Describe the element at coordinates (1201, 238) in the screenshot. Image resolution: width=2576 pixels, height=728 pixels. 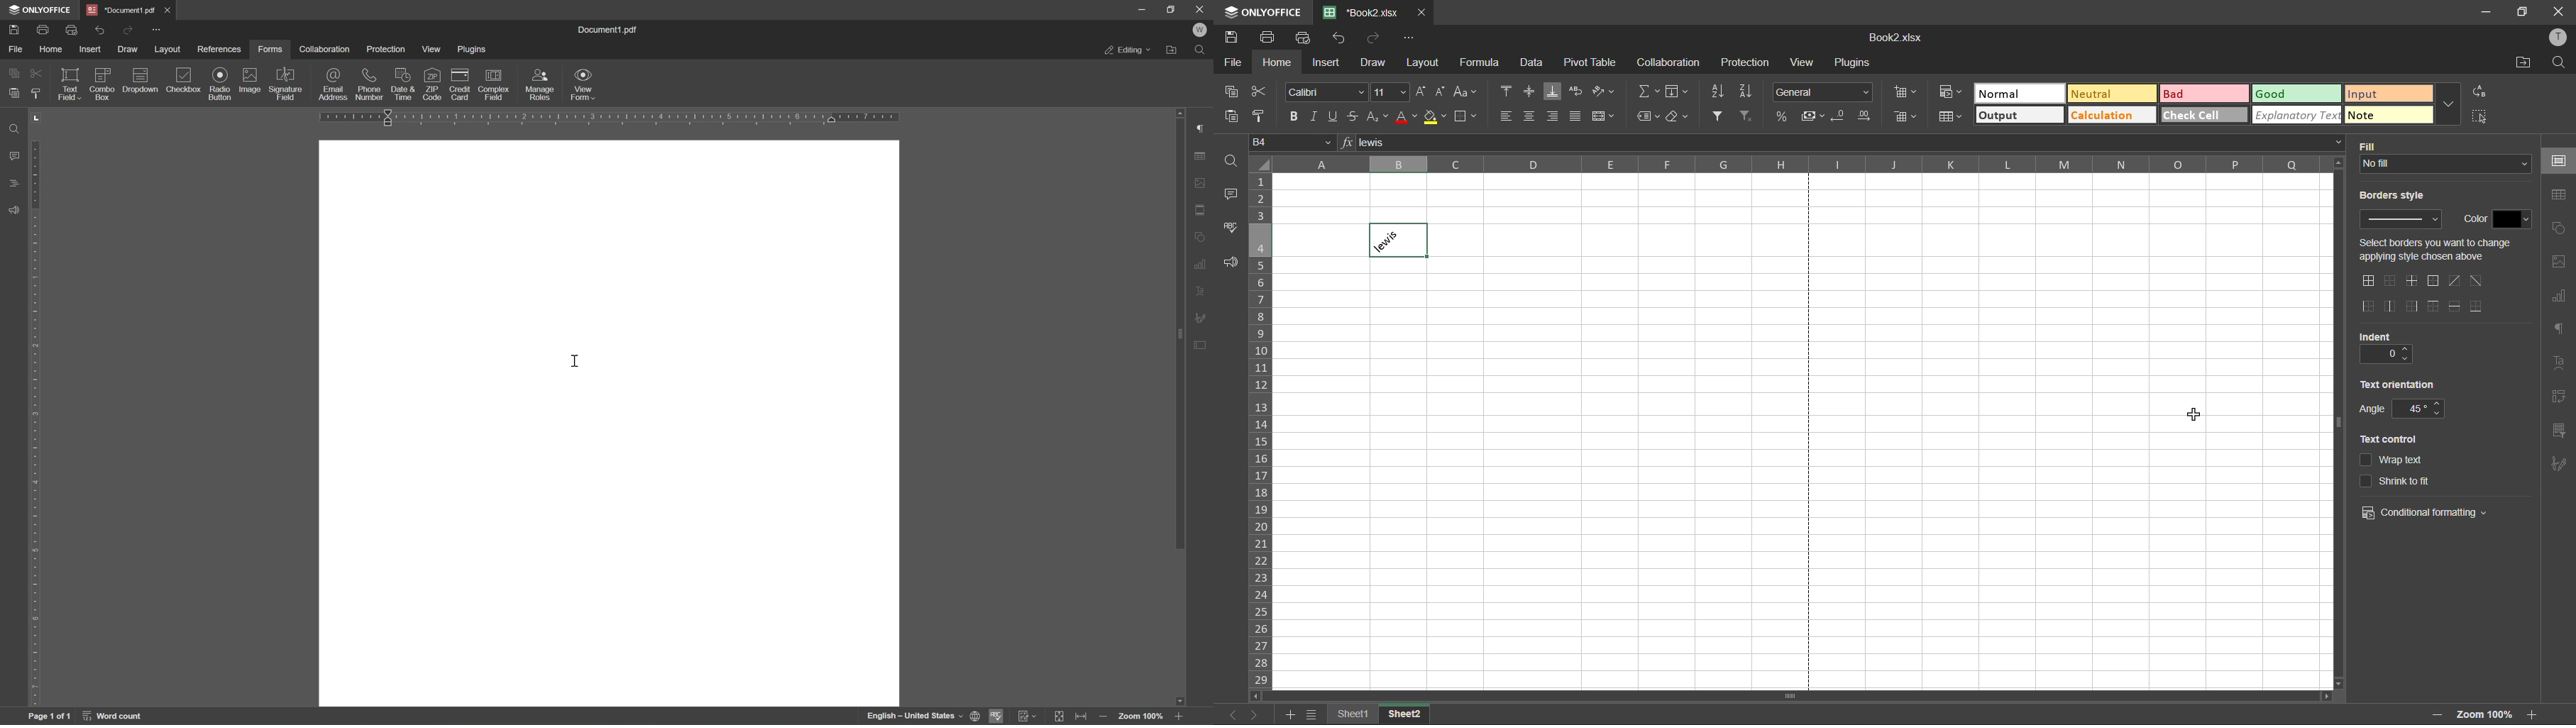
I see `shape settings` at that location.